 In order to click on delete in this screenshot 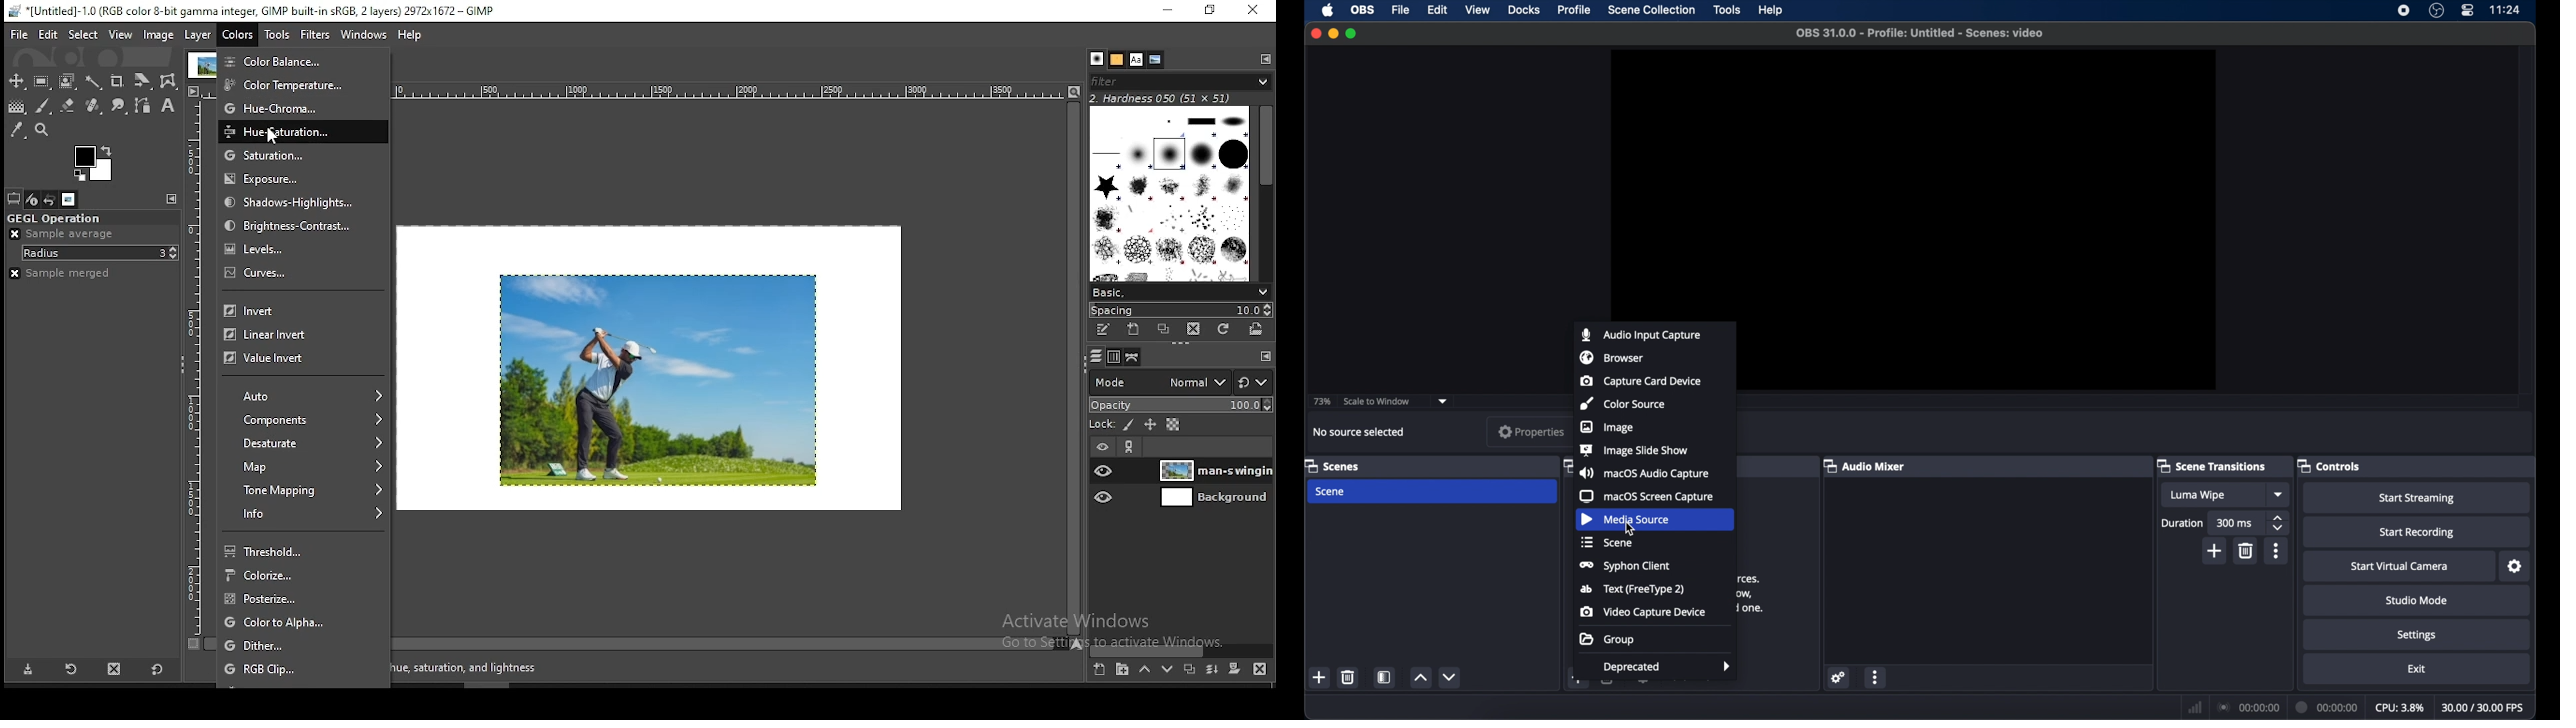, I will do `click(2247, 551)`.